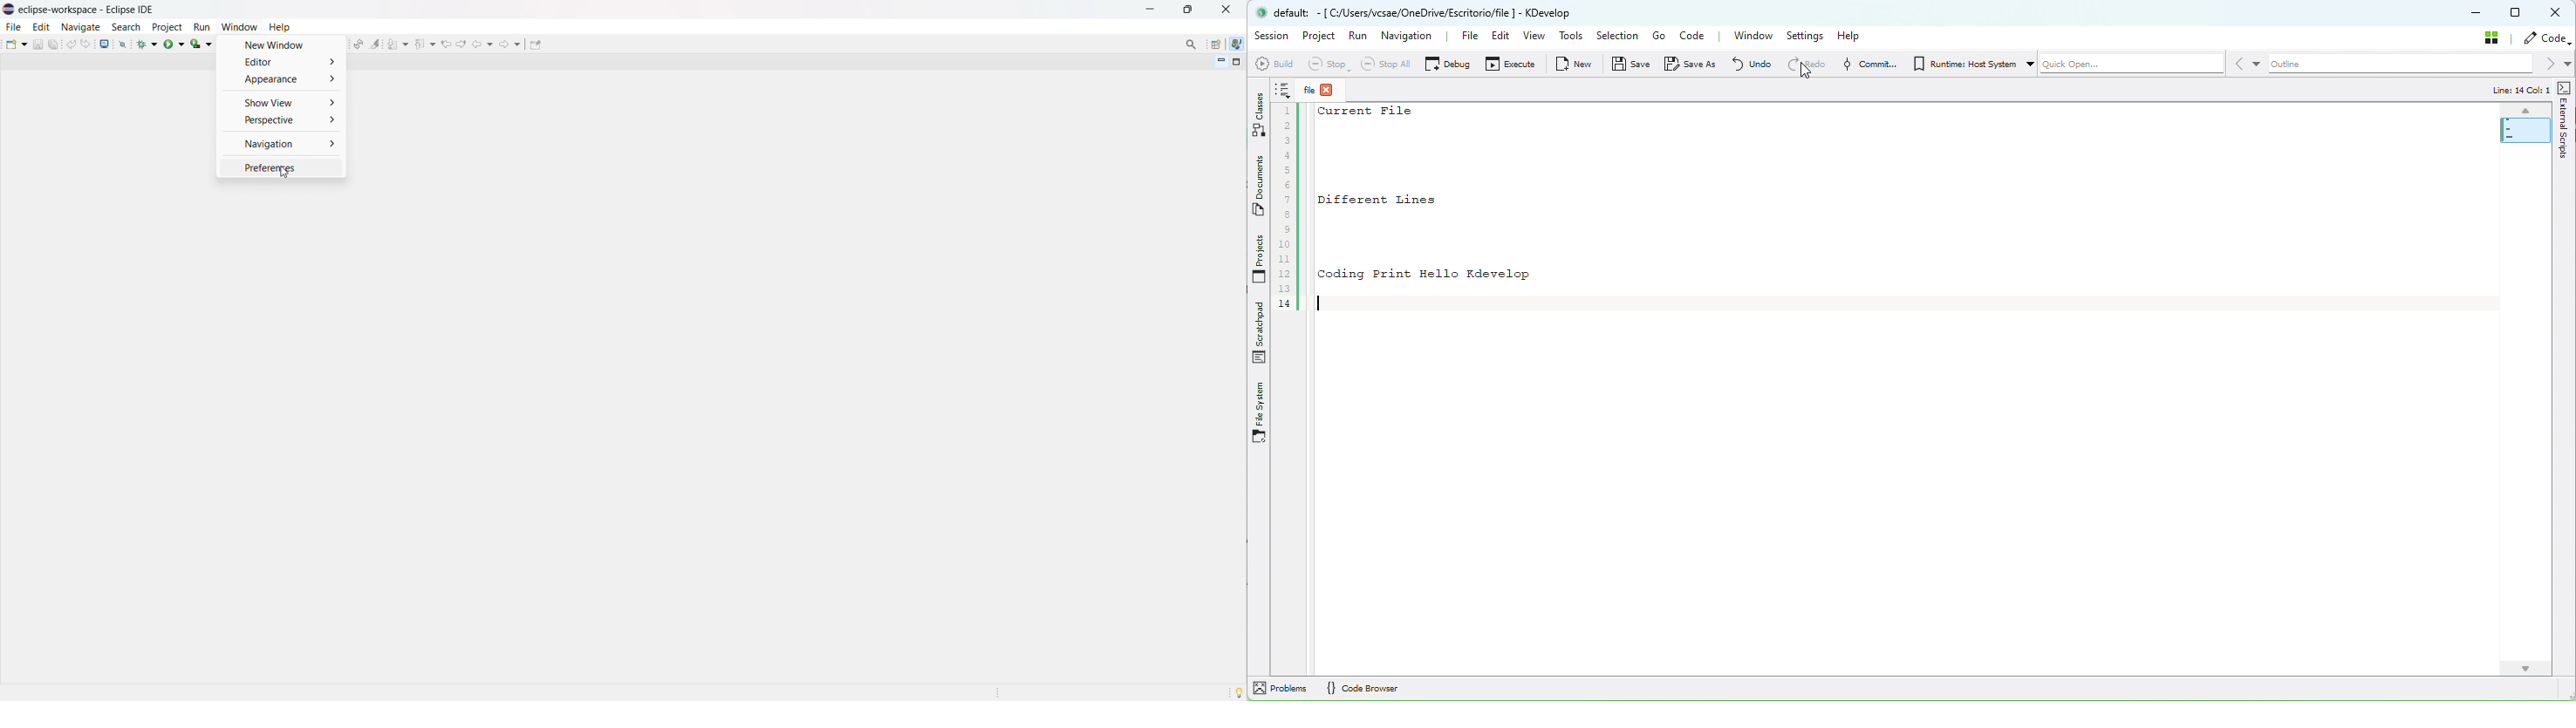  Describe the element at coordinates (1273, 63) in the screenshot. I see `Build` at that location.